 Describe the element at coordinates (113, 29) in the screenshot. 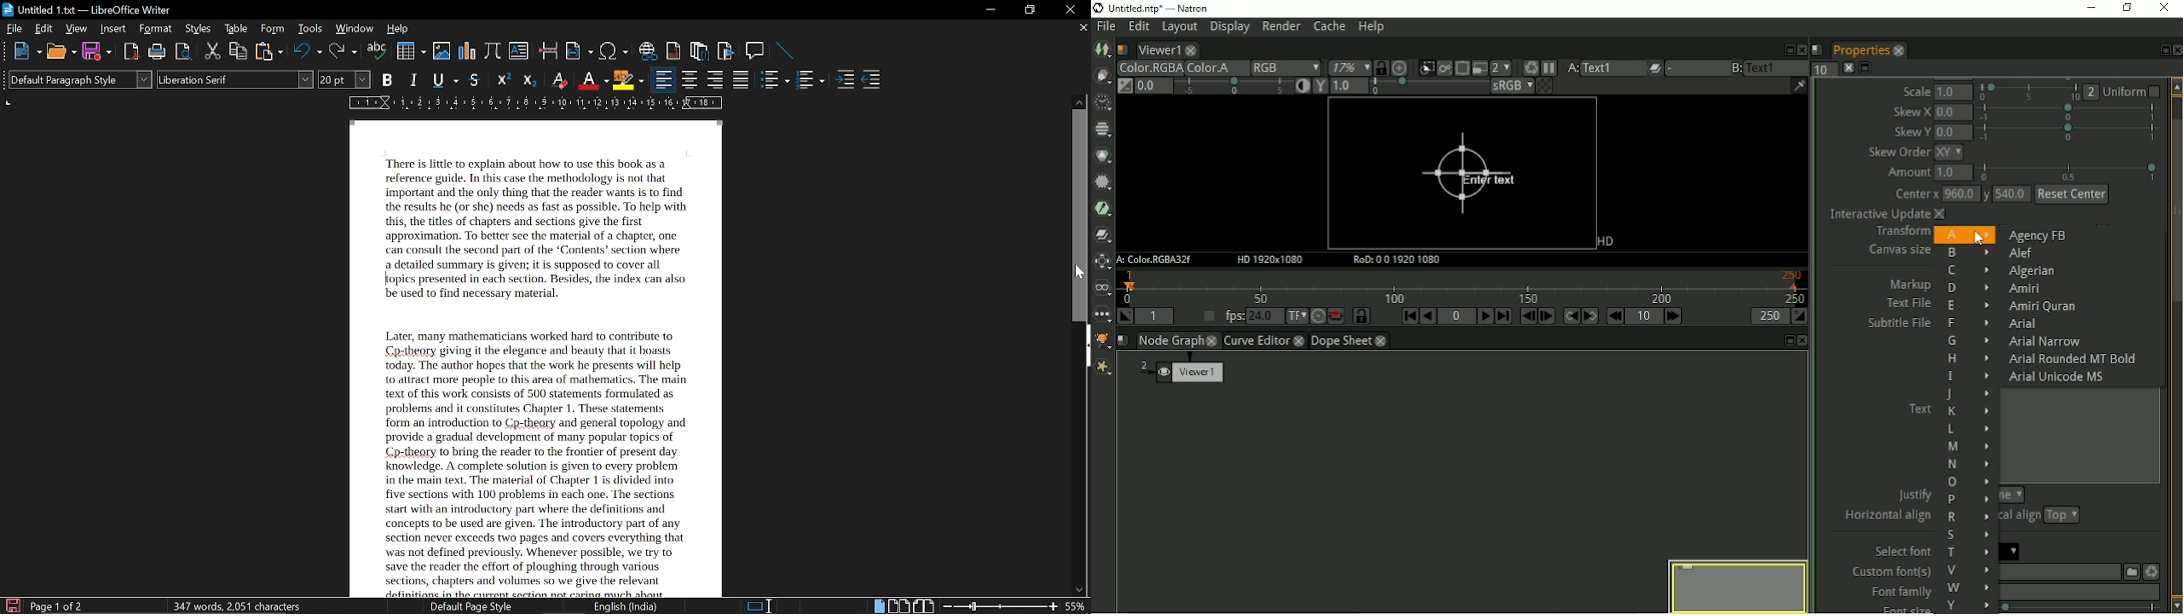

I see `insert` at that location.